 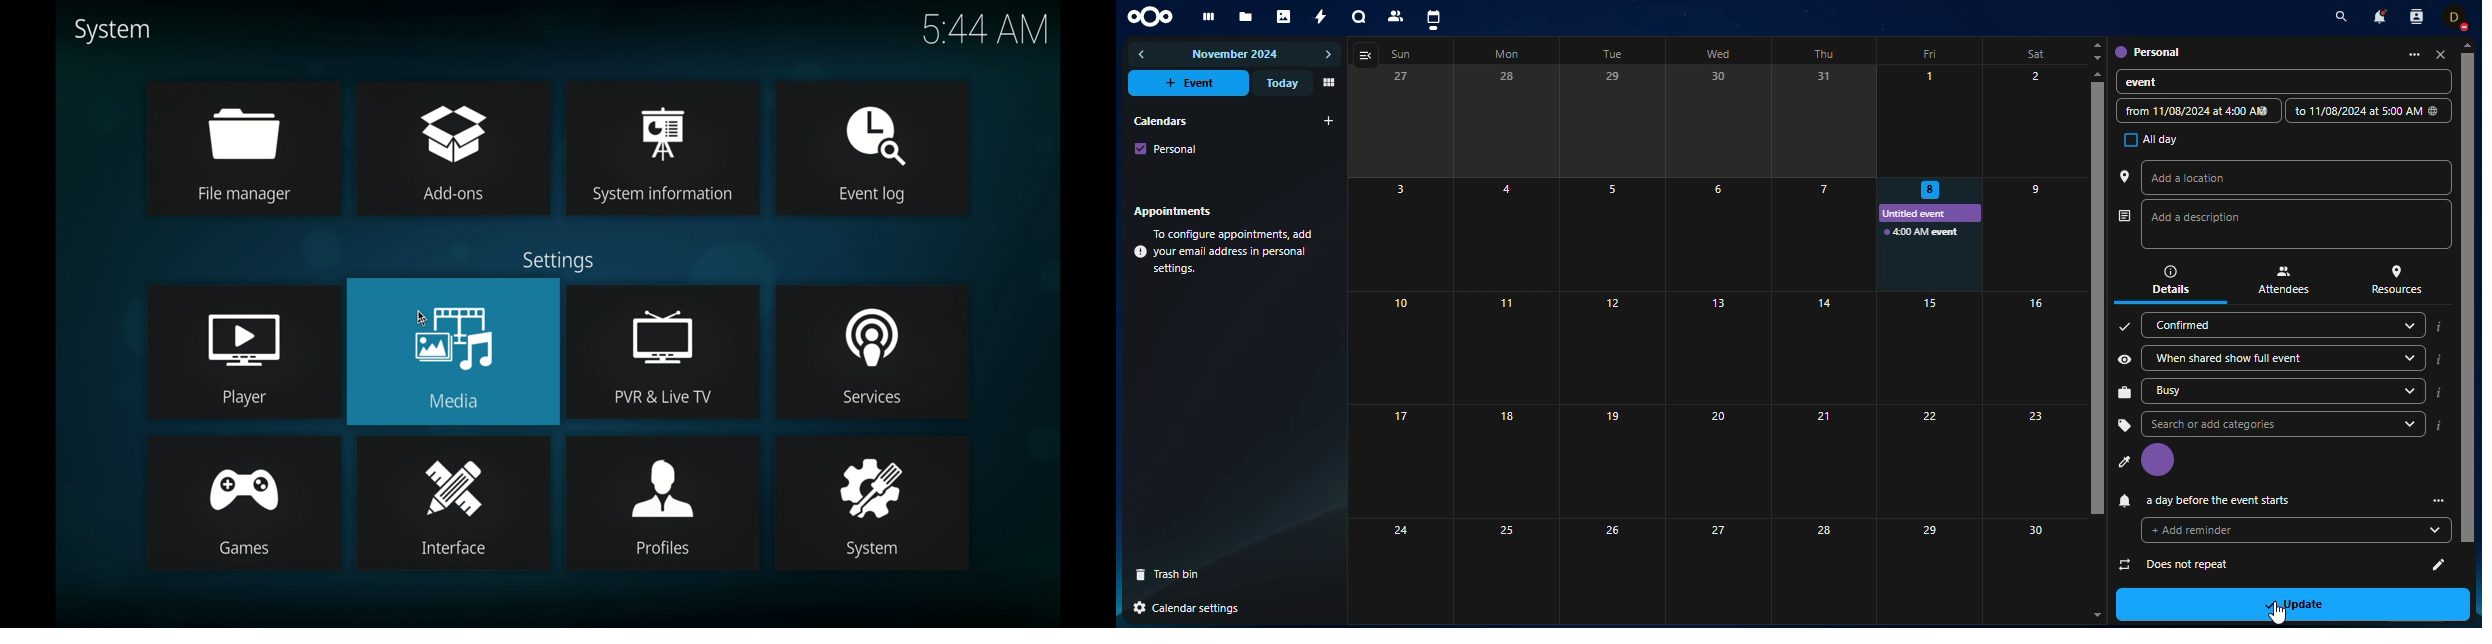 What do you see at coordinates (1322, 17) in the screenshot?
I see `activity` at bounding box center [1322, 17].